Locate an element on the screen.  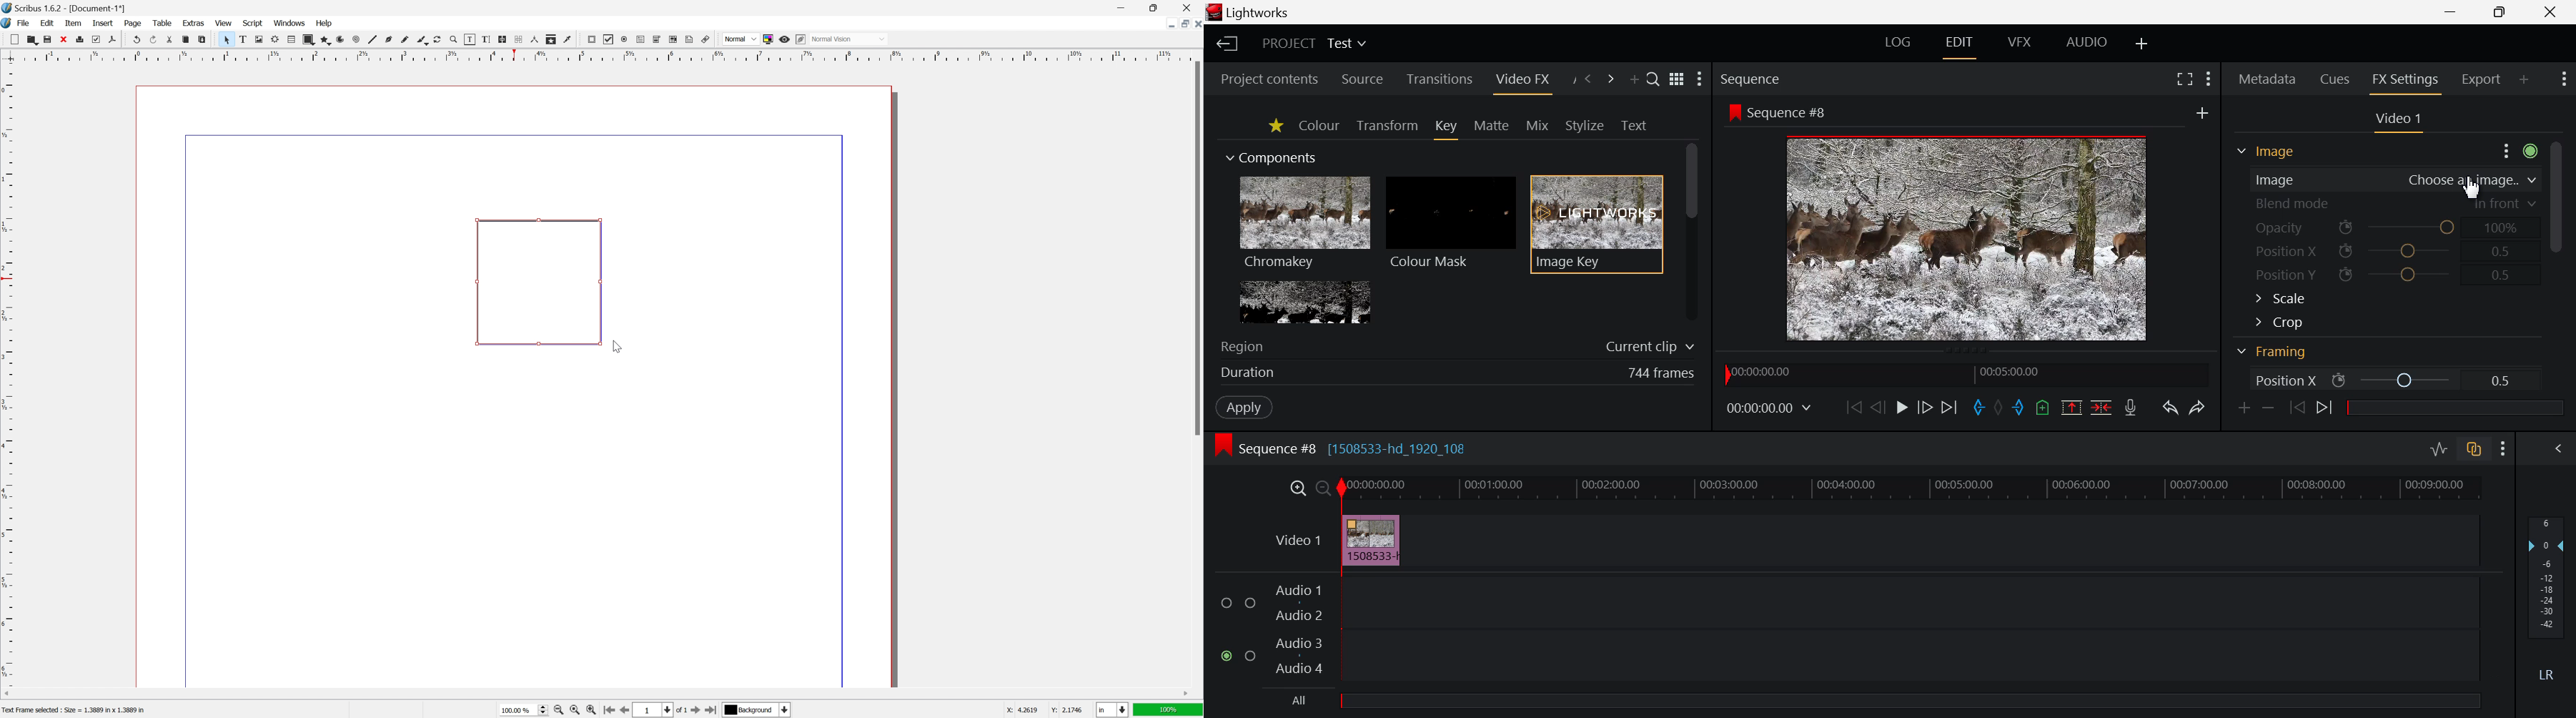
0.5 is located at coordinates (2503, 275).